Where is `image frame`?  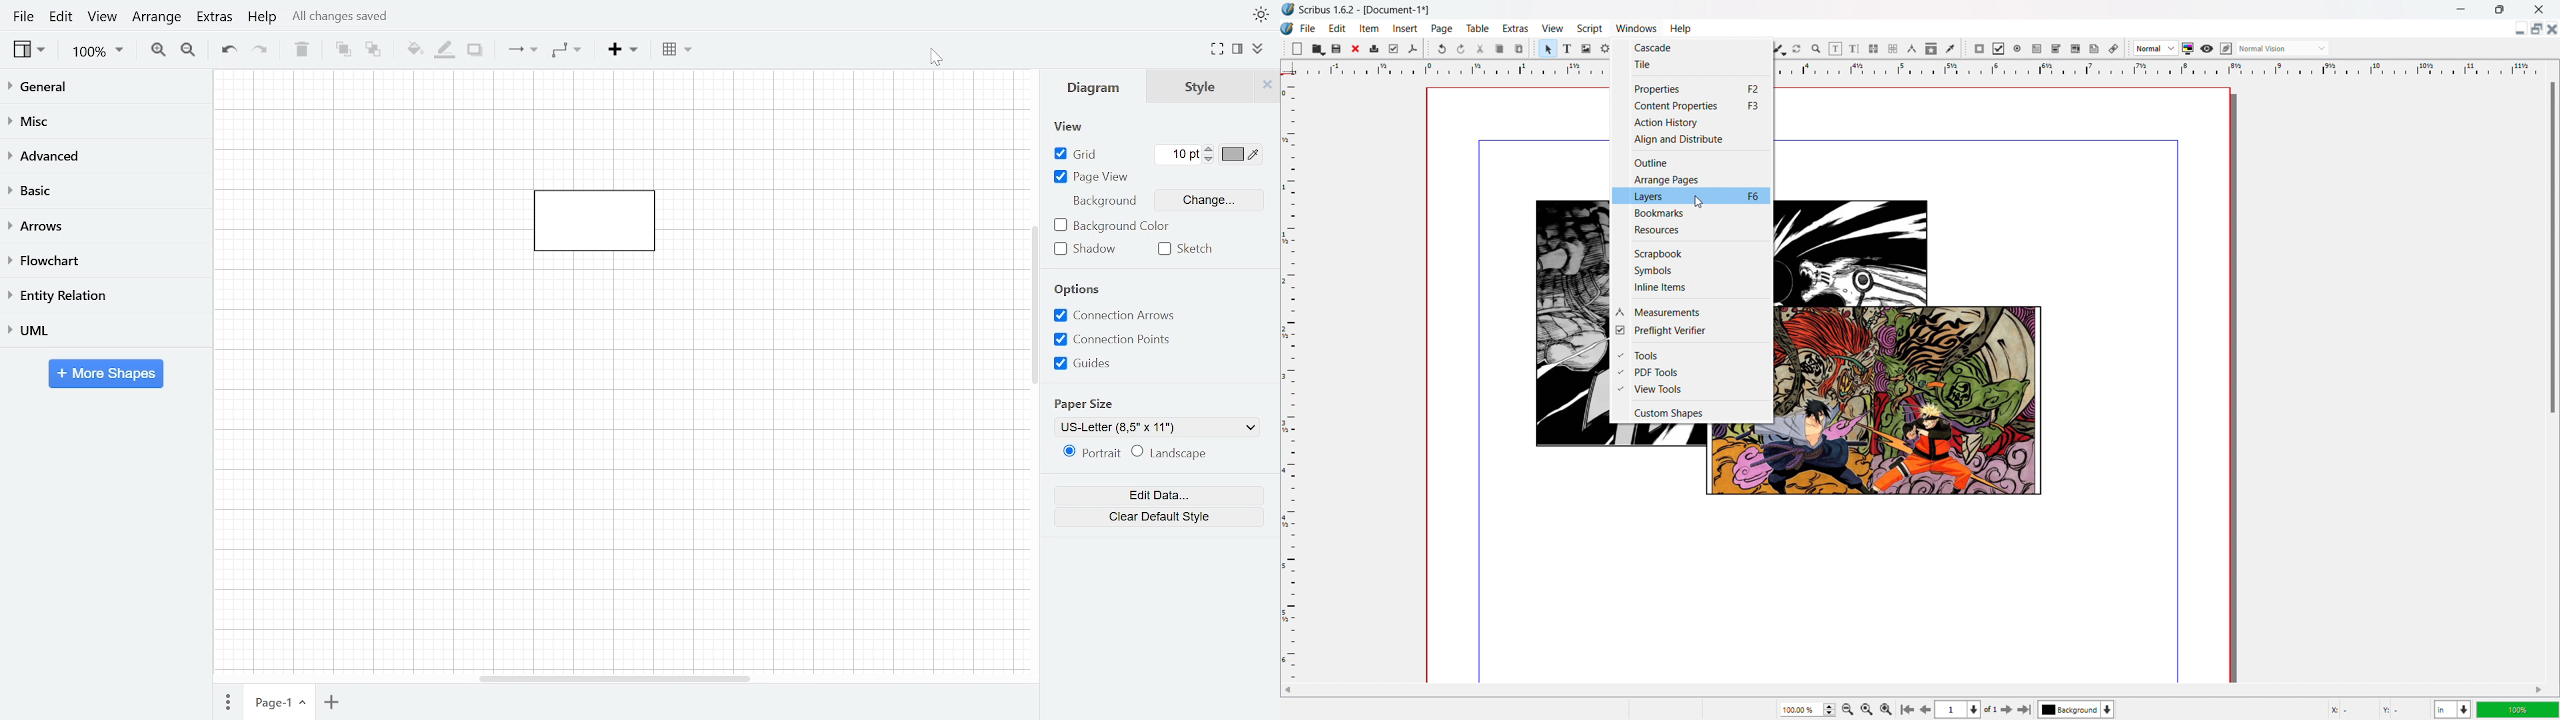 image frame is located at coordinates (1587, 49).